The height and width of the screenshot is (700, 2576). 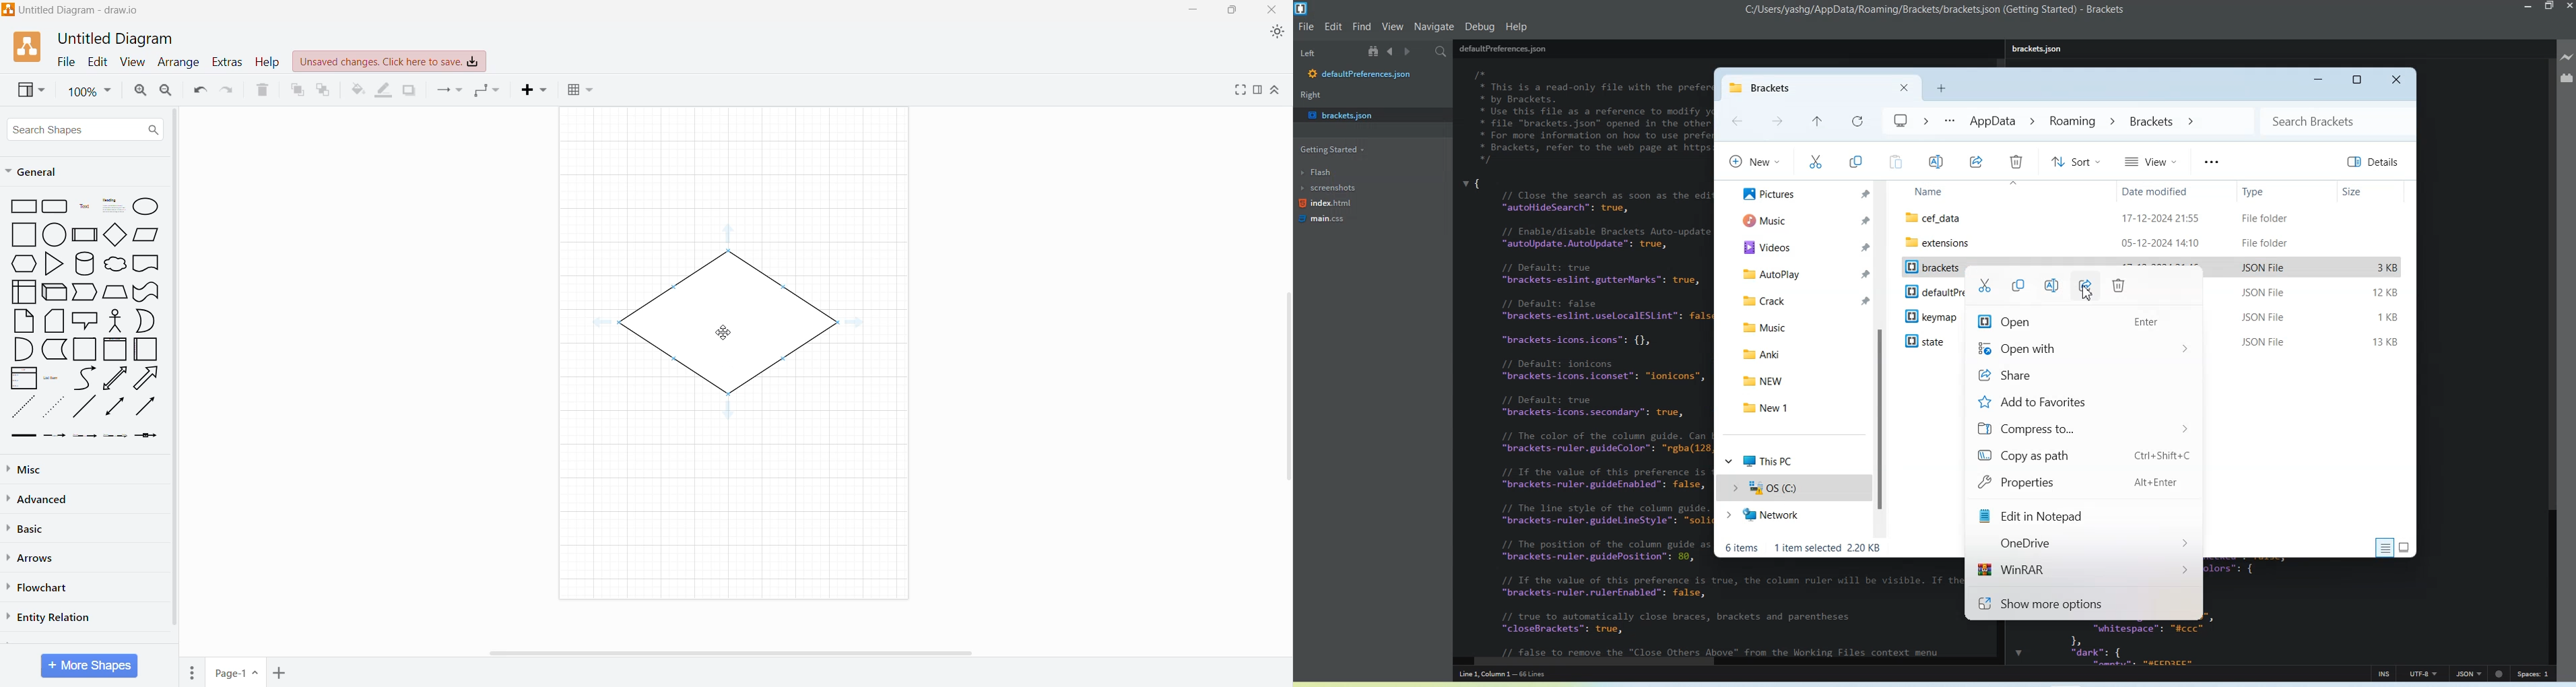 What do you see at coordinates (1800, 194) in the screenshot?
I see `Pictures` at bounding box center [1800, 194].